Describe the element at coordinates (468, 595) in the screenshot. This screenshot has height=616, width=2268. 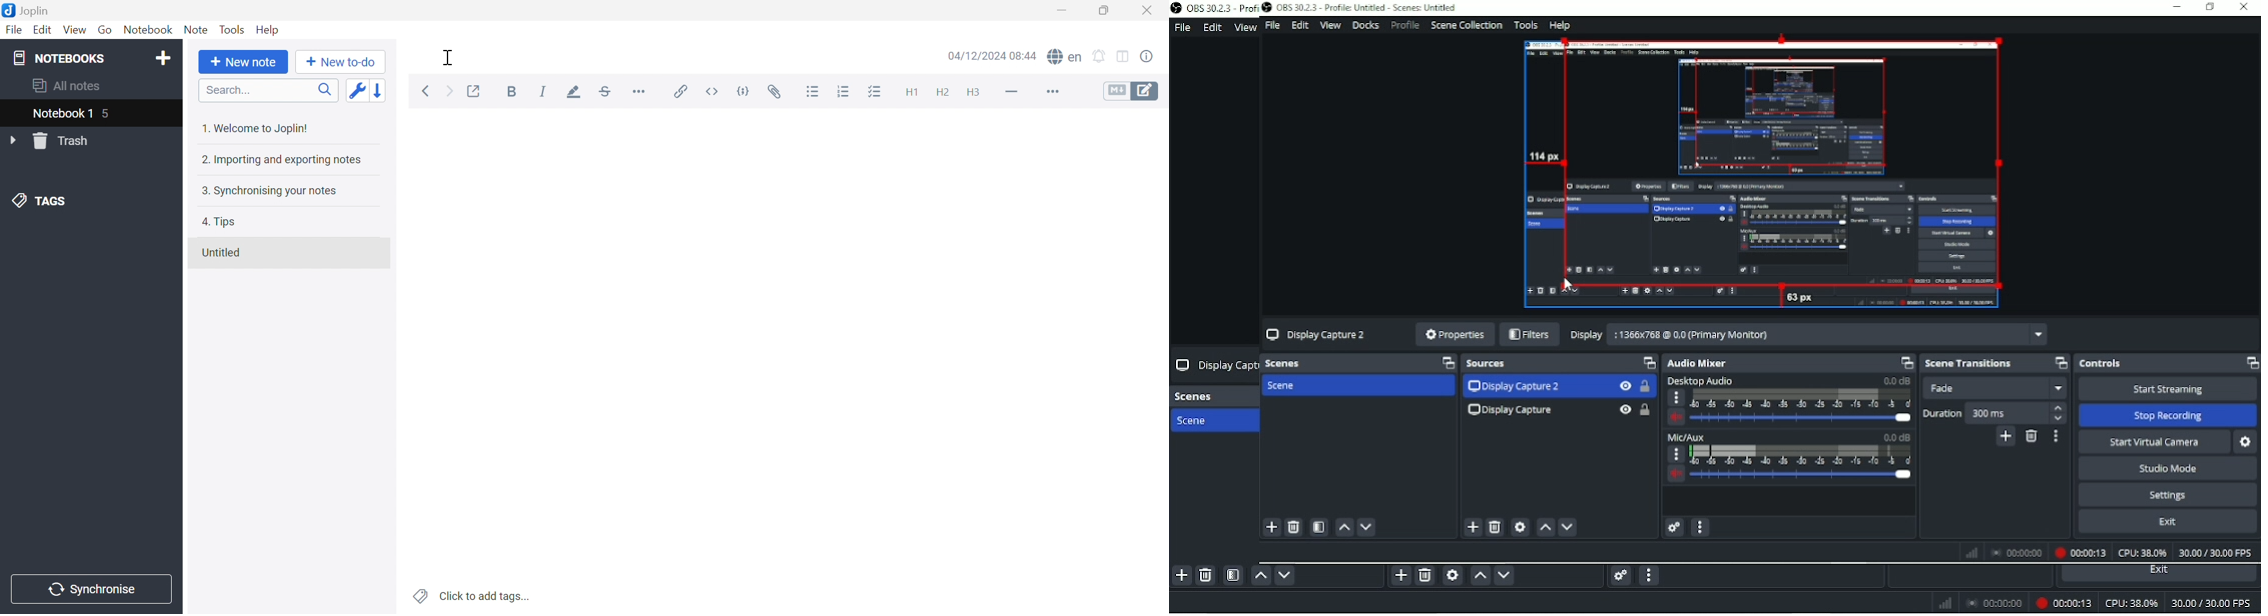
I see `Click to add tags` at that location.